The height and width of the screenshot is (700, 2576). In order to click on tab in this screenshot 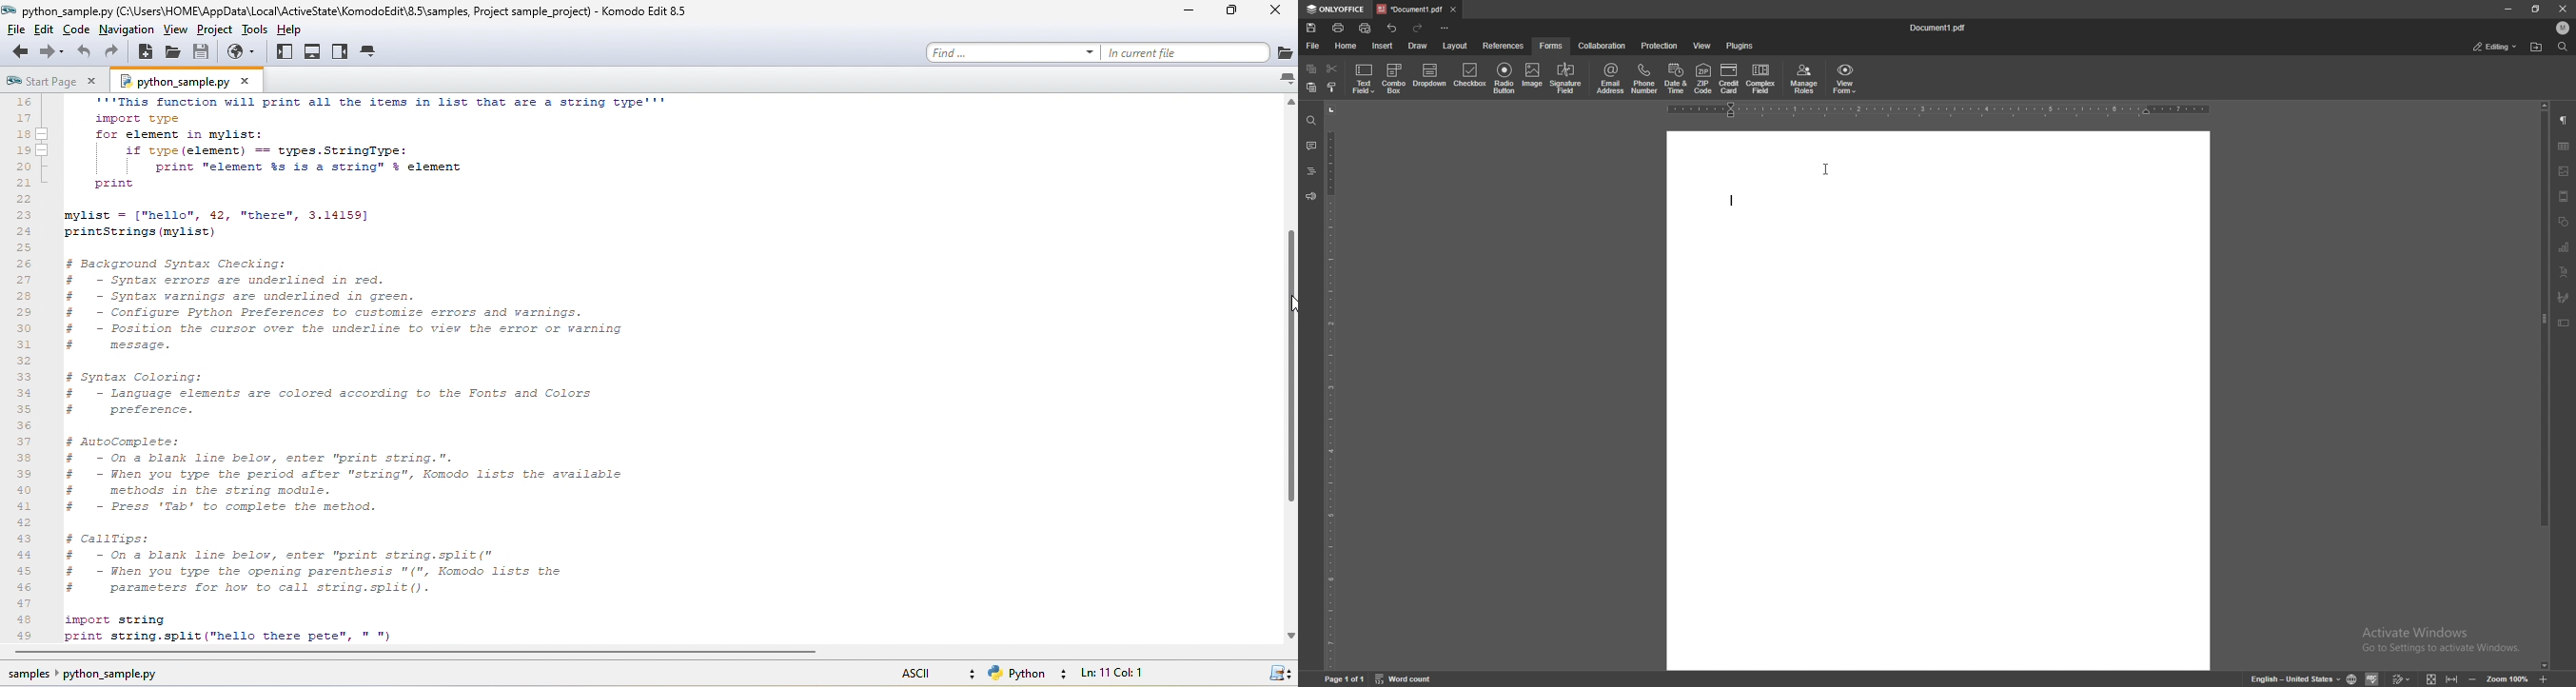, I will do `click(1410, 9)`.